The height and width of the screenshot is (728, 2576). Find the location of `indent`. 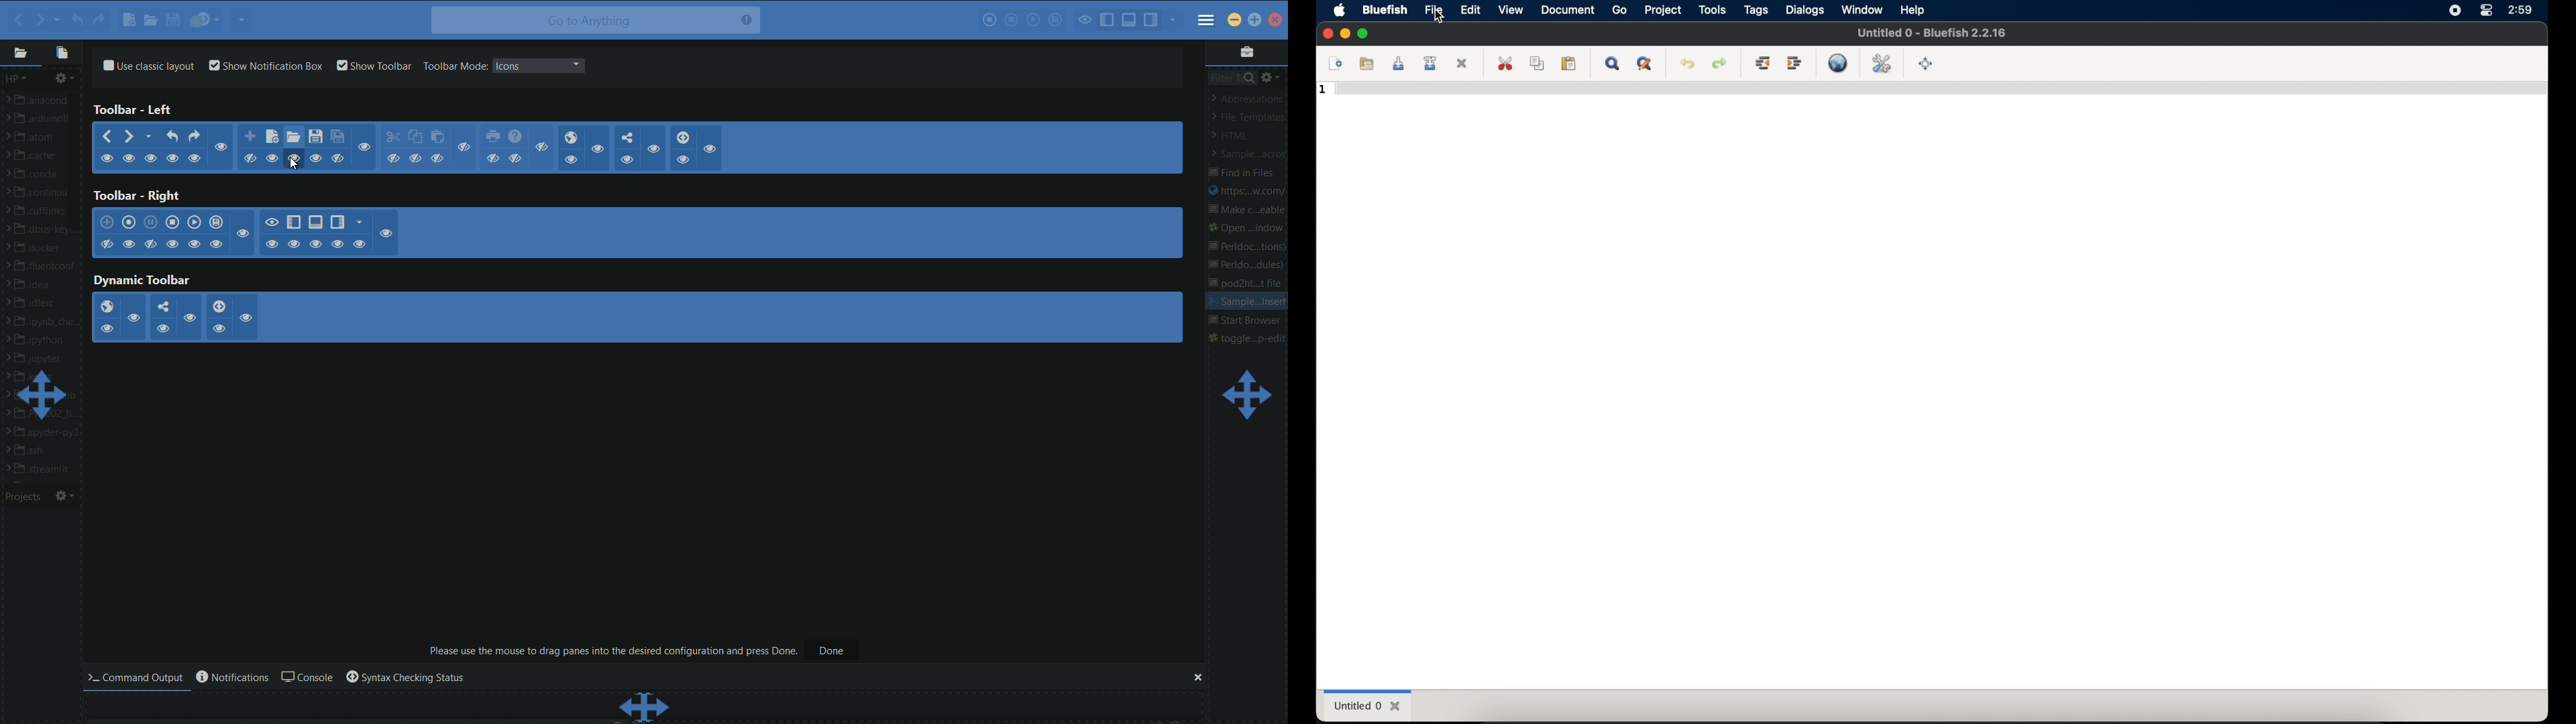

indent is located at coordinates (1794, 63).